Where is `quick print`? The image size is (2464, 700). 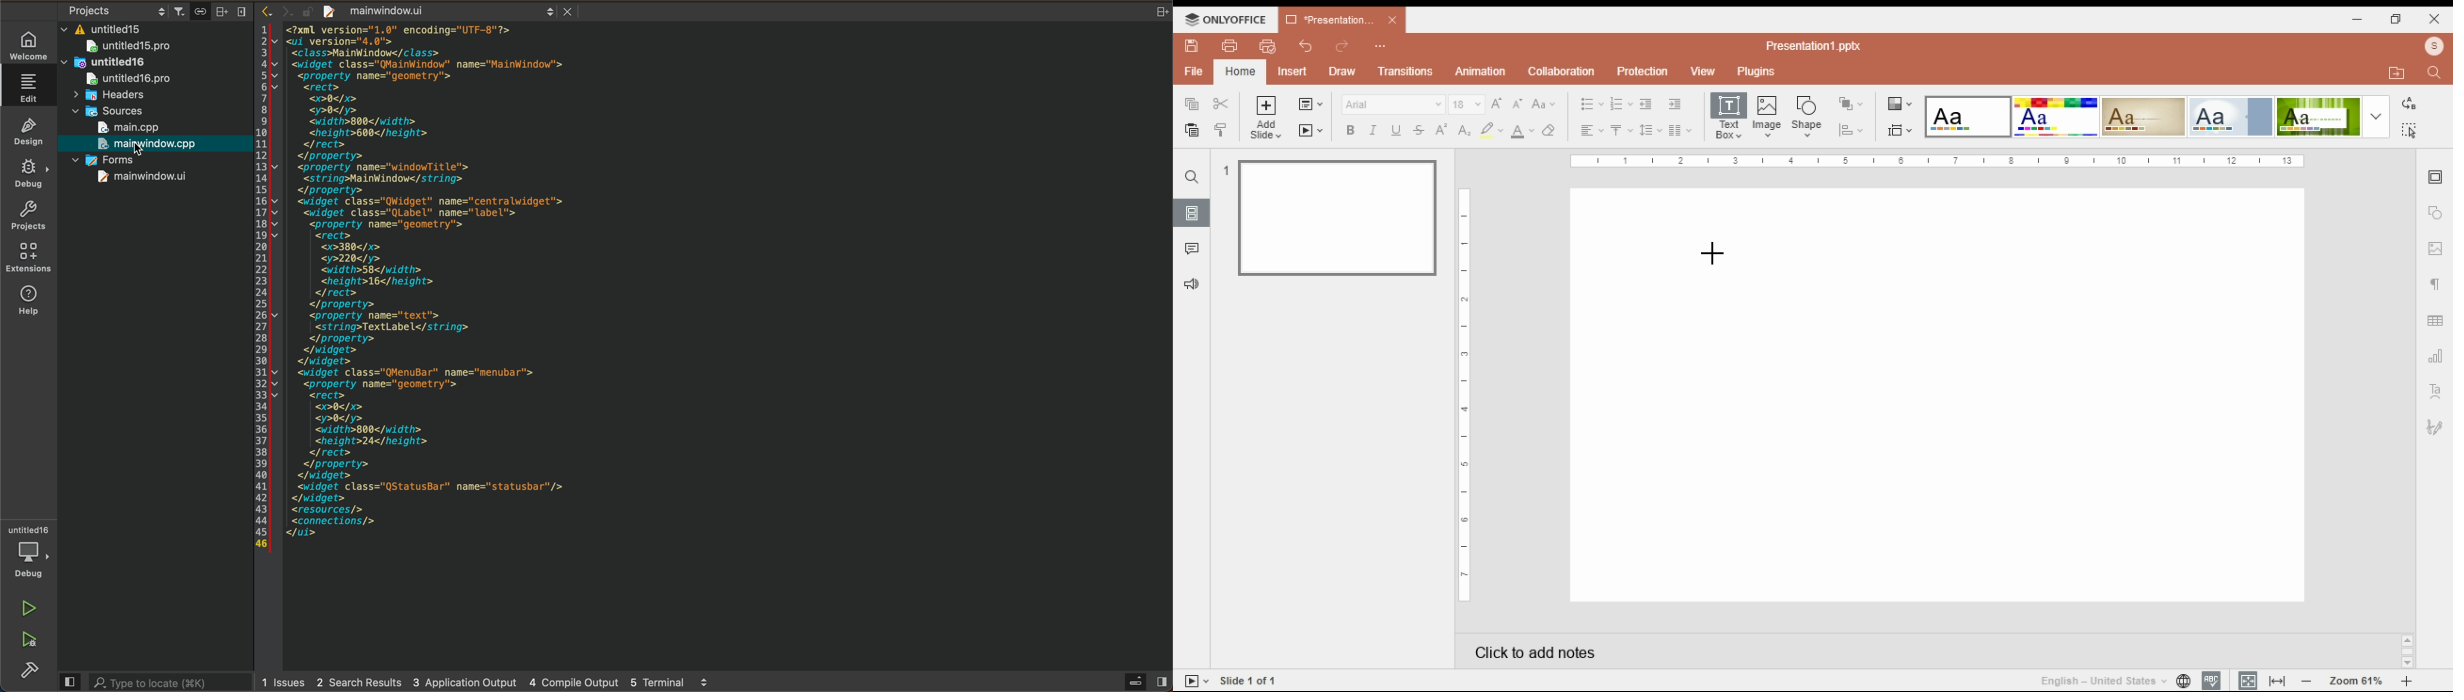
quick print is located at coordinates (1268, 45).